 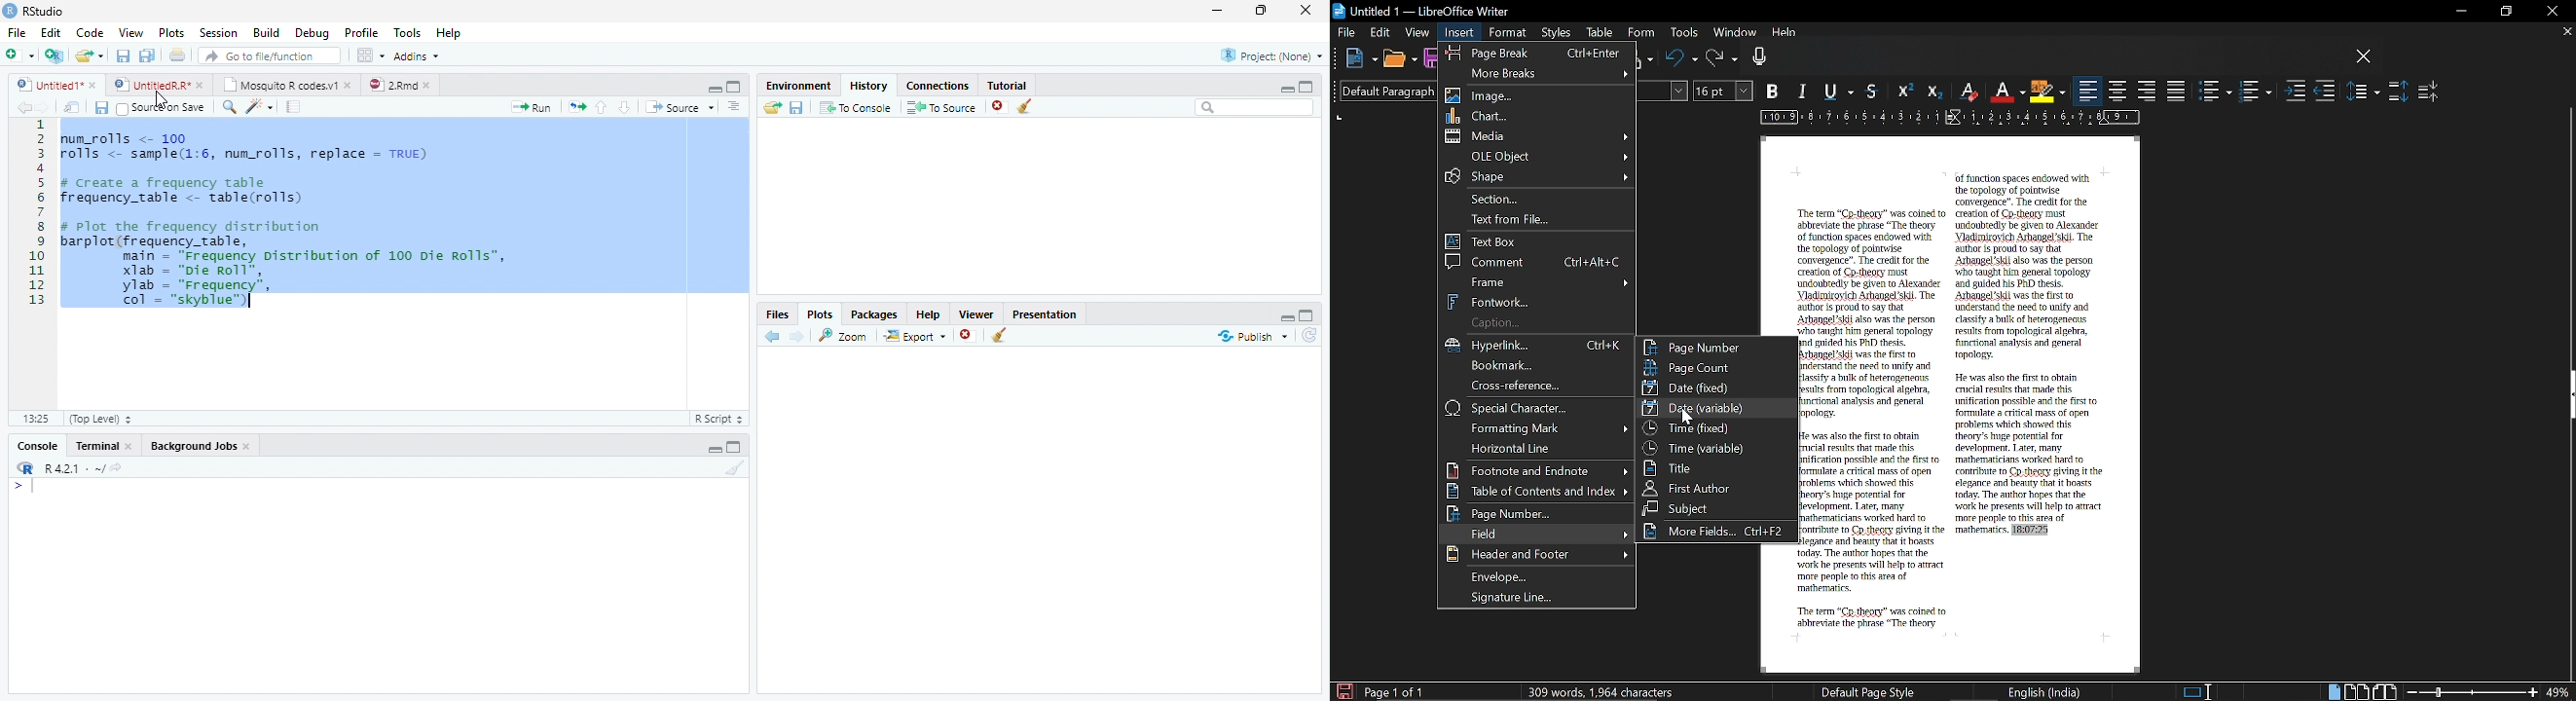 What do you see at coordinates (34, 419) in the screenshot?
I see `1:1` at bounding box center [34, 419].